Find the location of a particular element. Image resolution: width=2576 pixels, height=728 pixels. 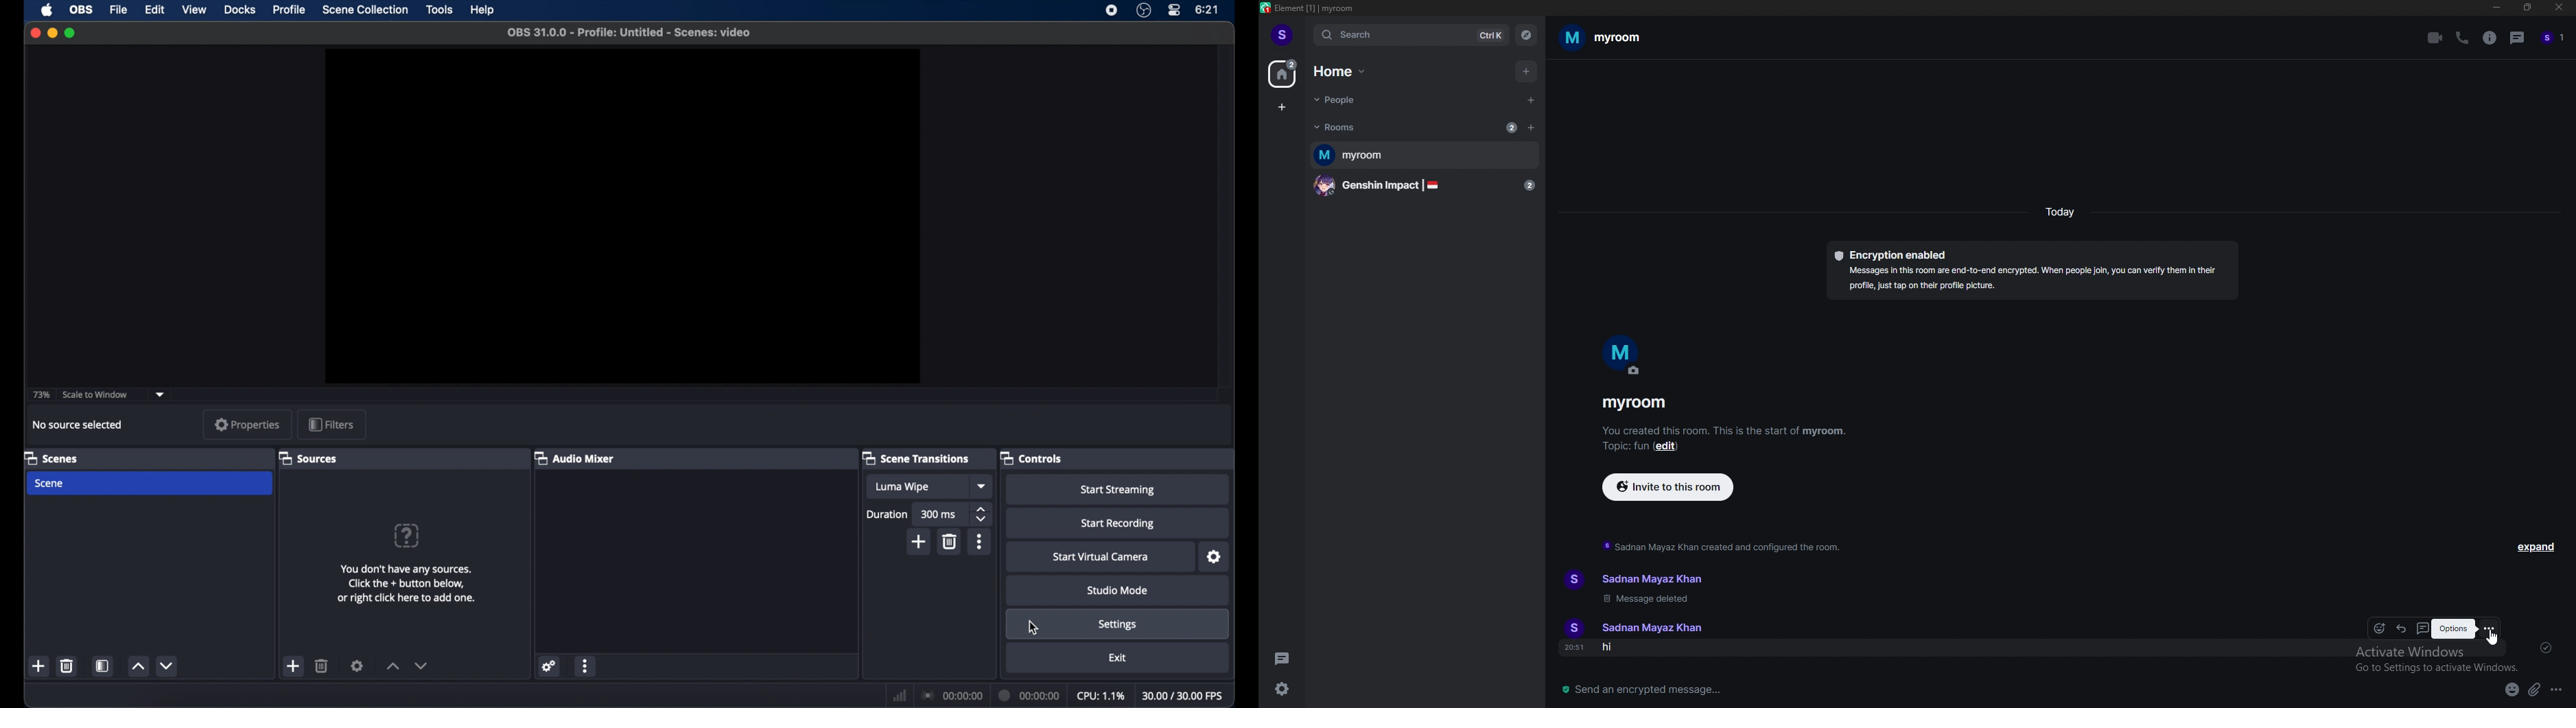

dropdown is located at coordinates (983, 486).